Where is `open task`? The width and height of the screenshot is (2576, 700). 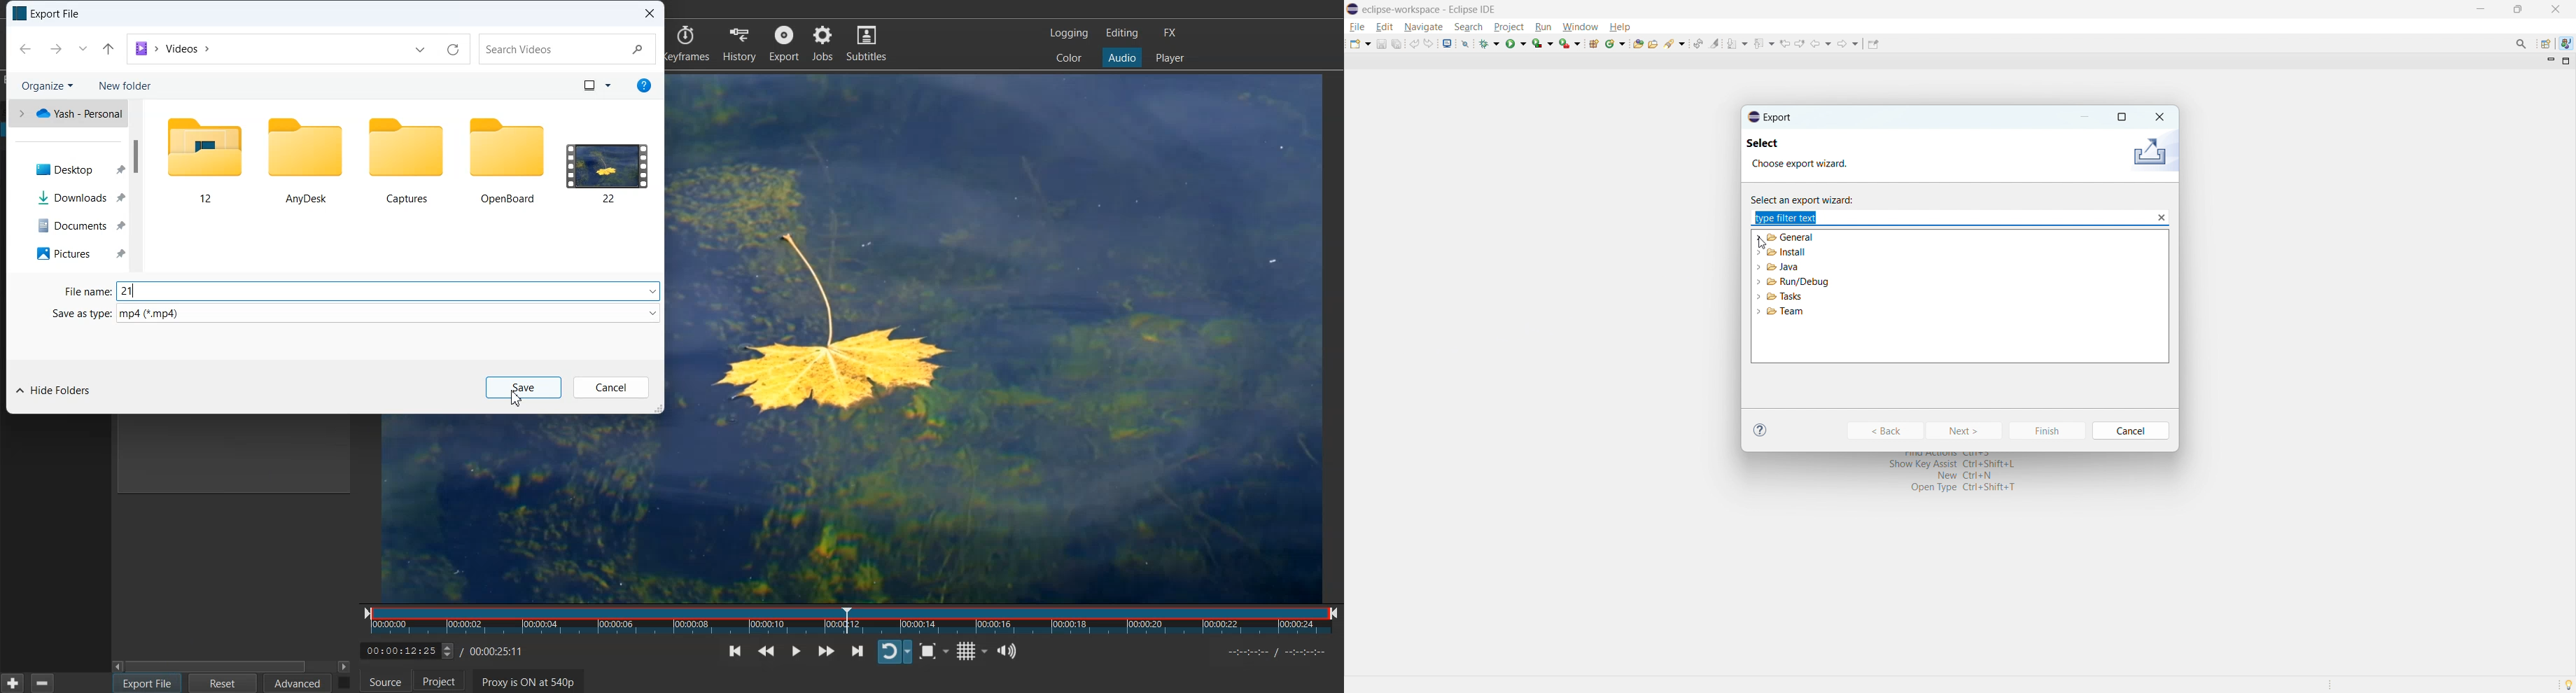 open task is located at coordinates (1653, 42).